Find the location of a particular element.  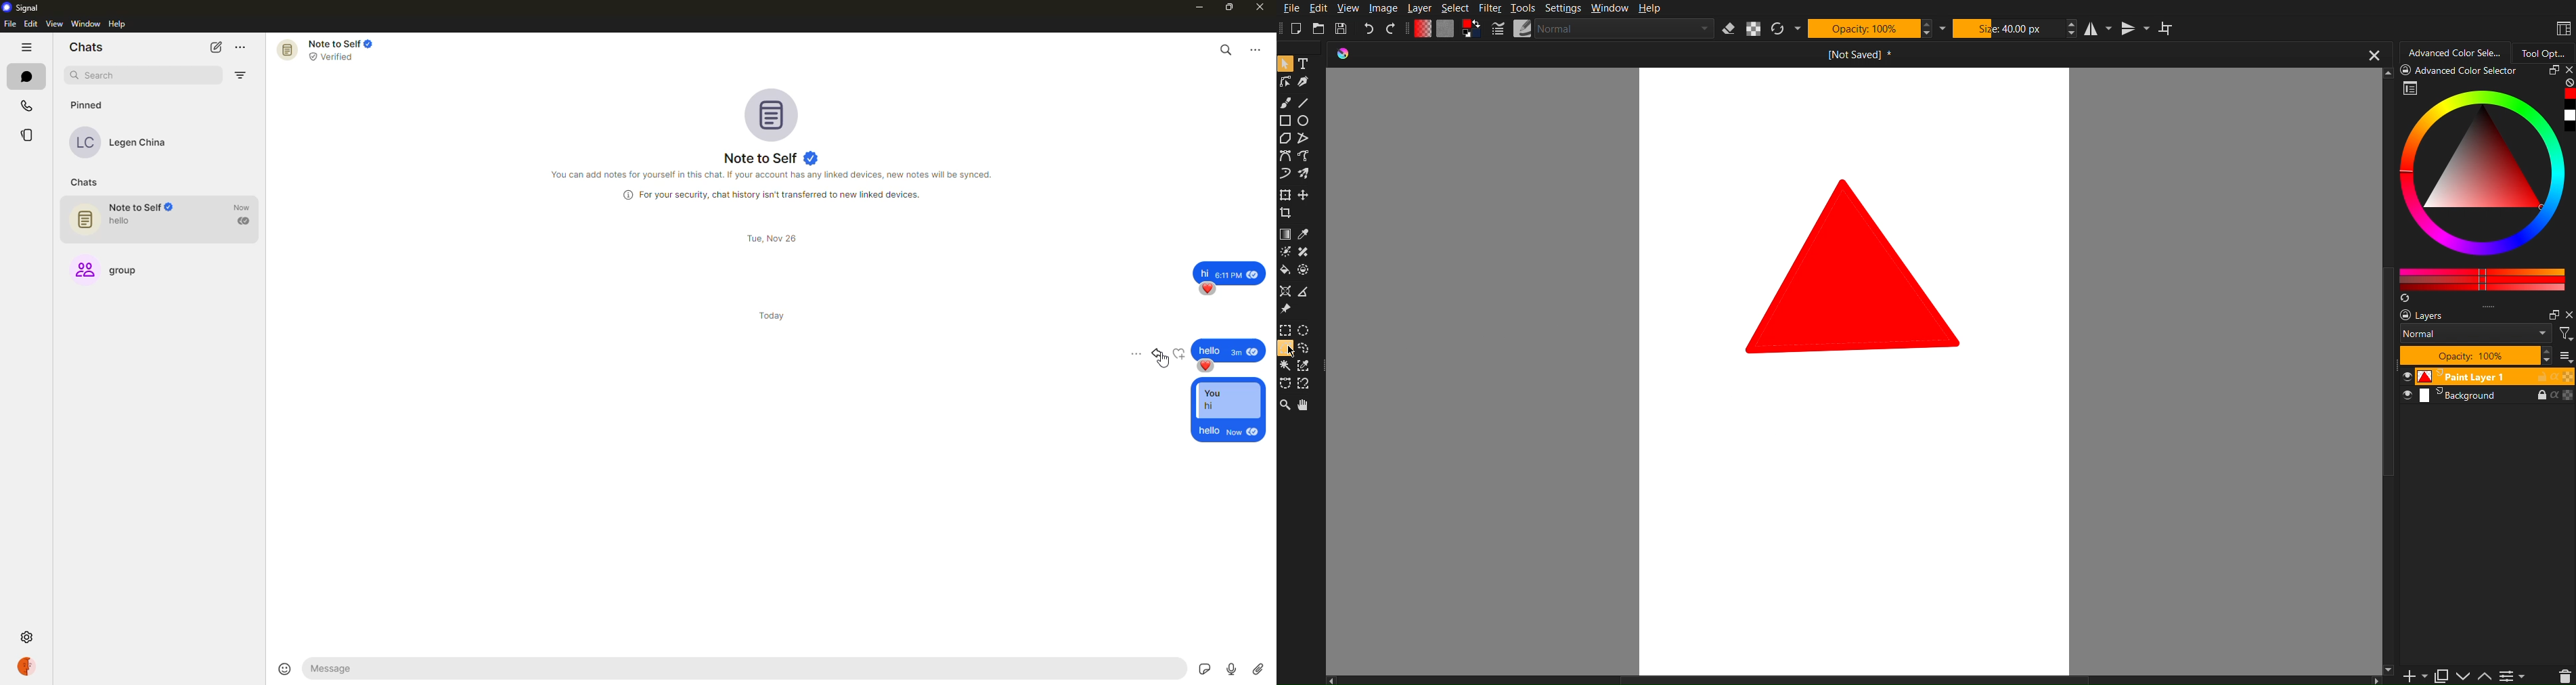

chats is located at coordinates (84, 182).